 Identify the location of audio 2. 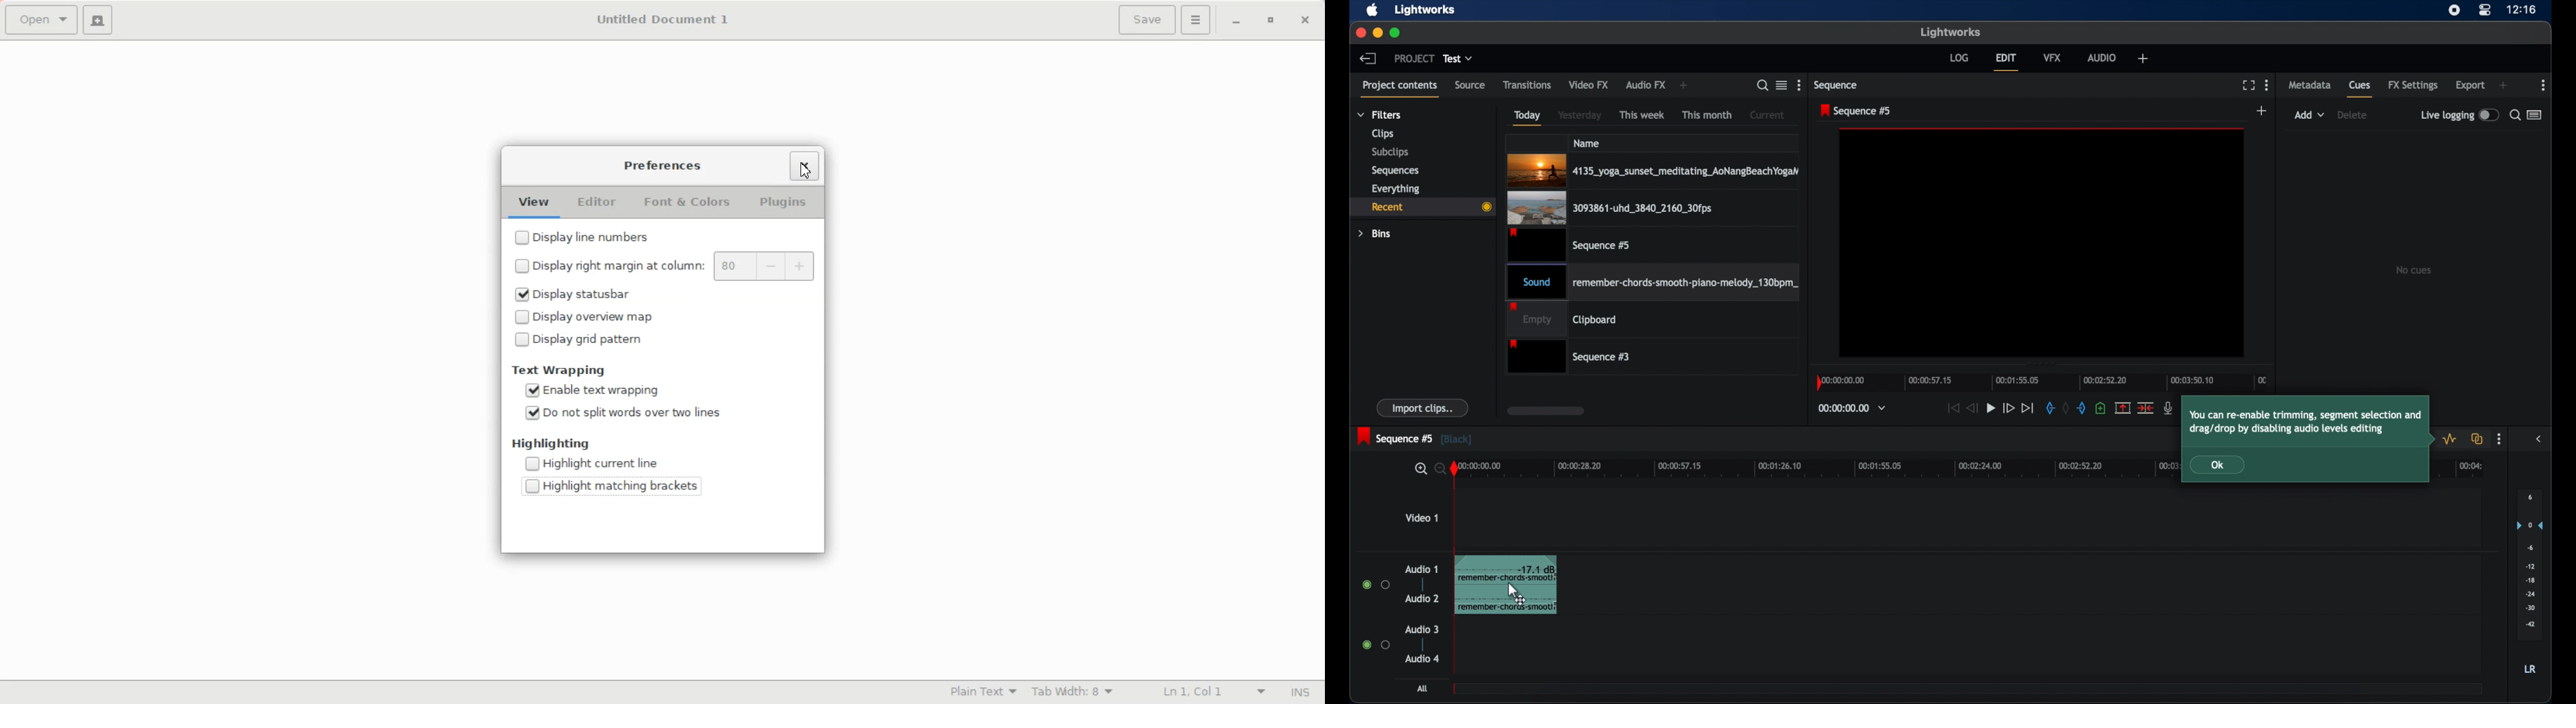
(1421, 598).